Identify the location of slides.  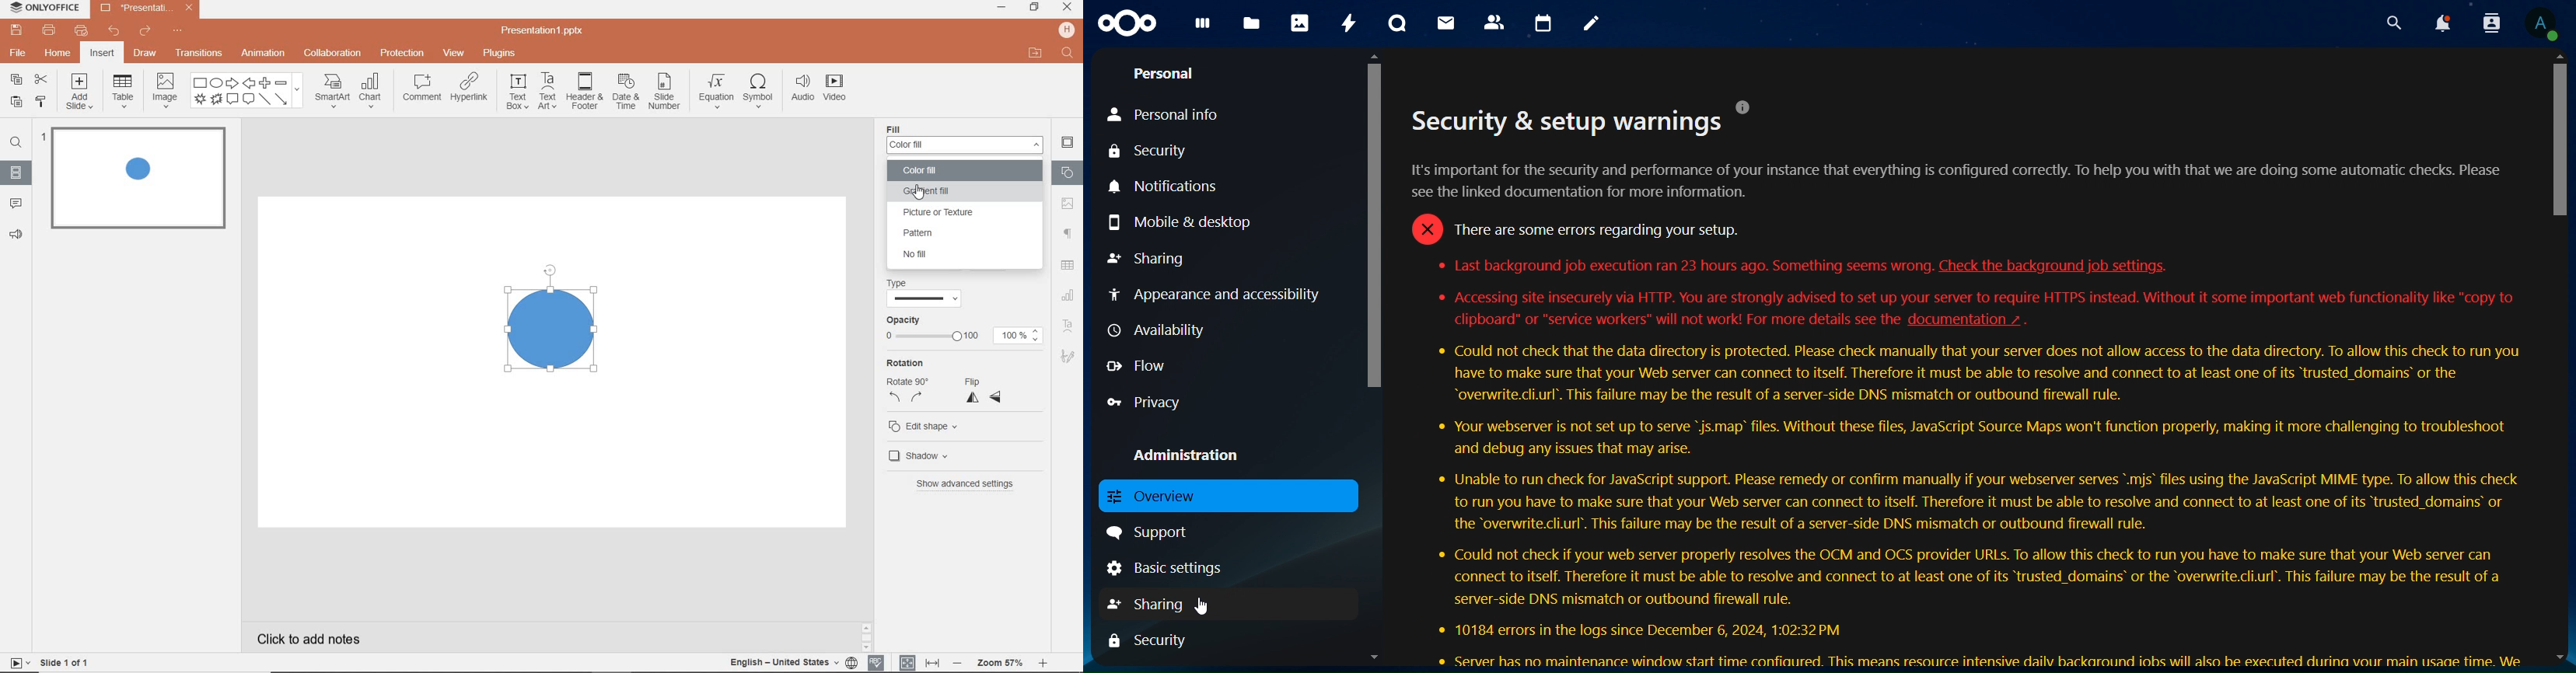
(16, 175).